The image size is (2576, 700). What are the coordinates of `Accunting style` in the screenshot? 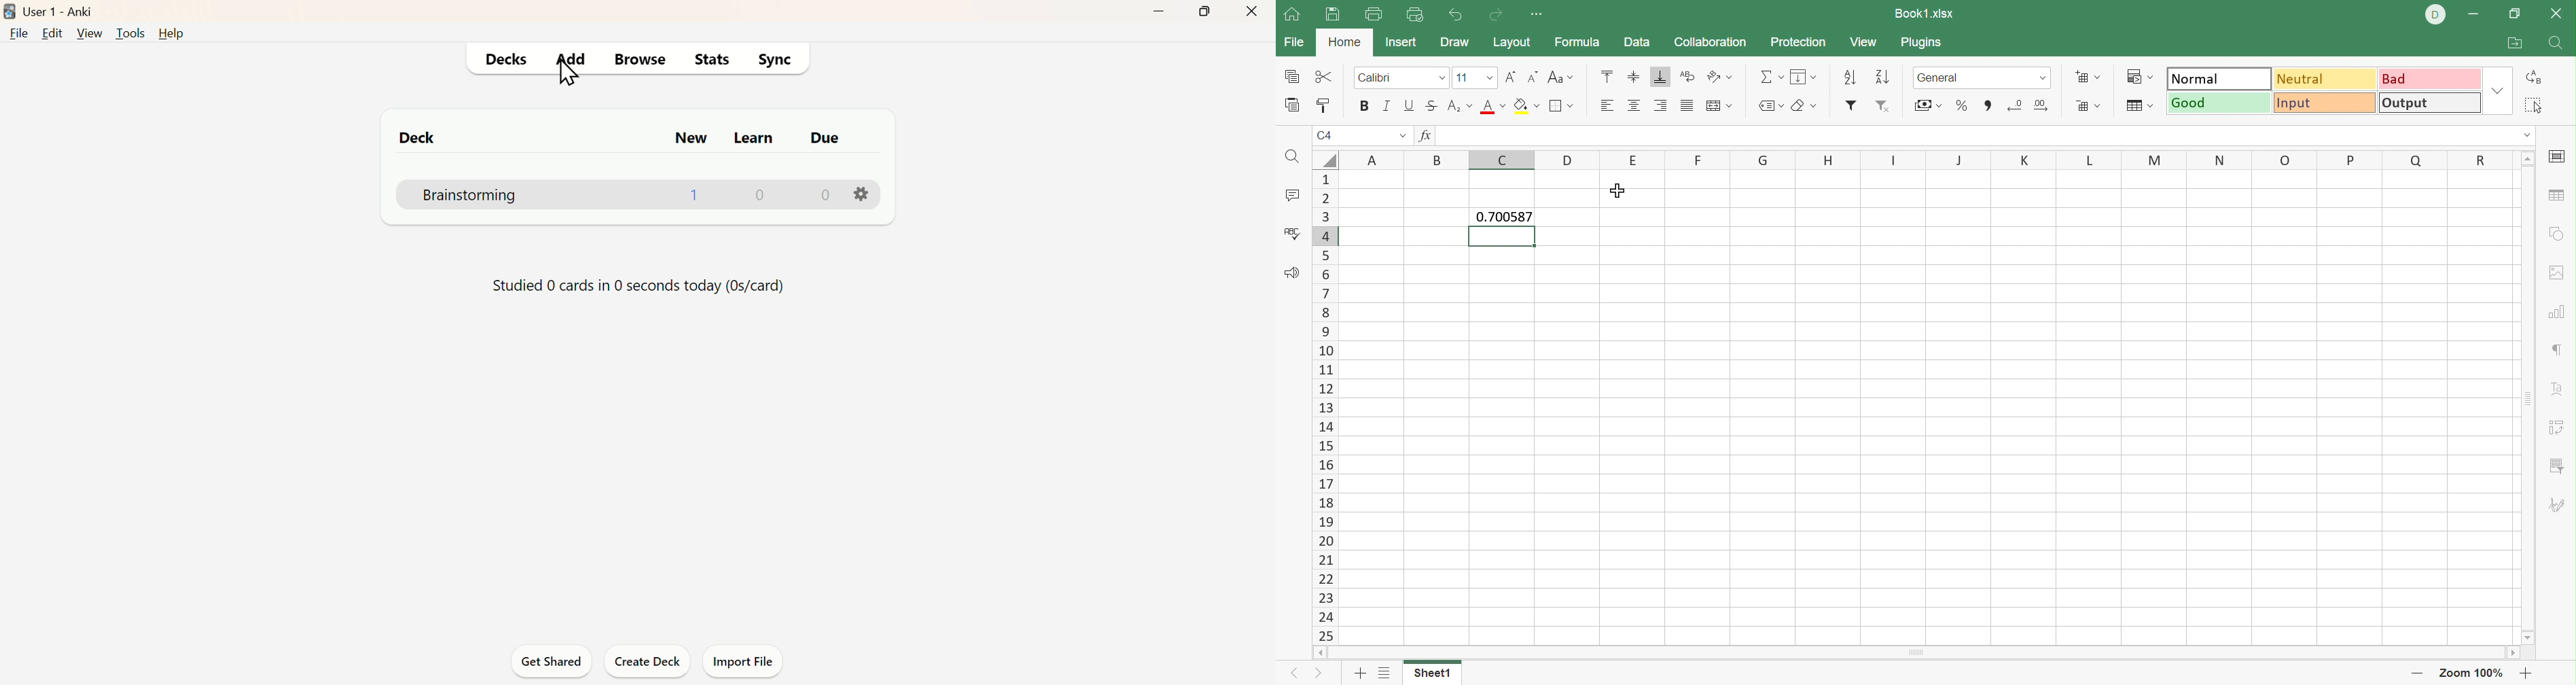 It's located at (1931, 105).